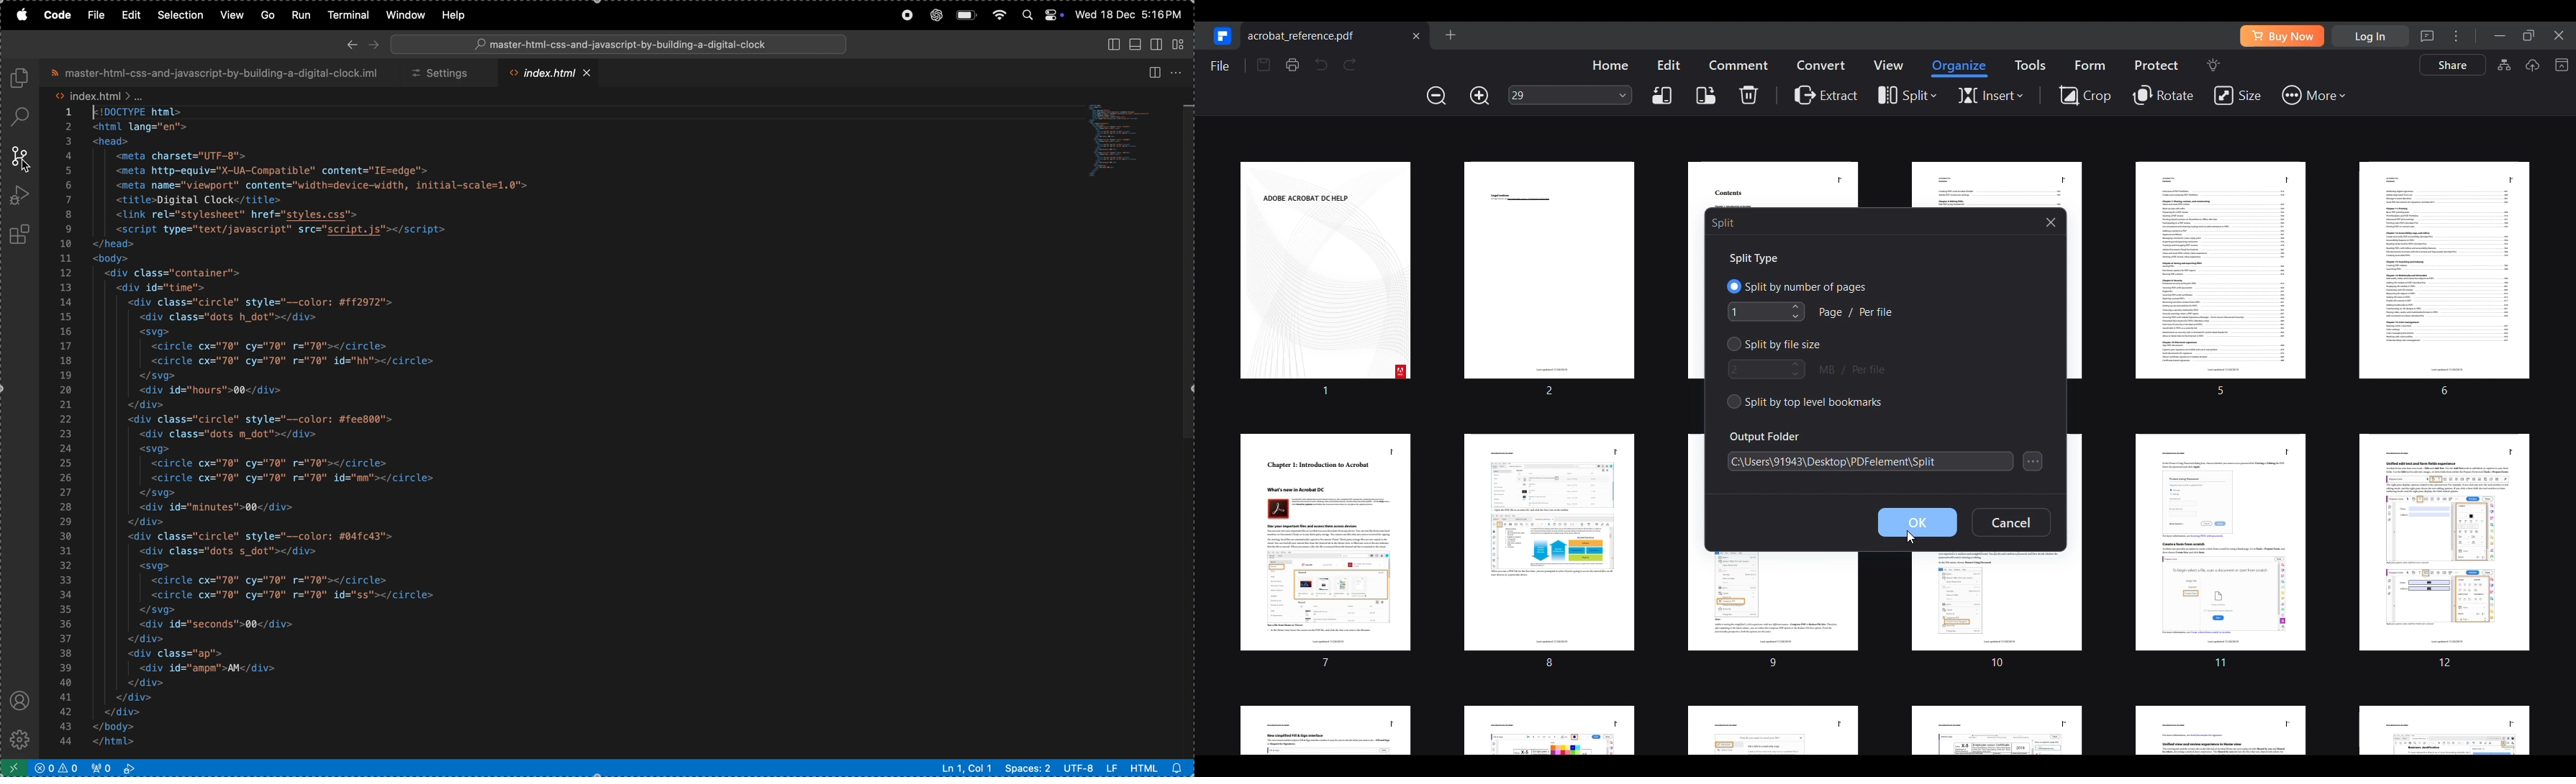 This screenshot has width=2576, height=784. What do you see at coordinates (1910, 538) in the screenshot?
I see `Cursor` at bounding box center [1910, 538].